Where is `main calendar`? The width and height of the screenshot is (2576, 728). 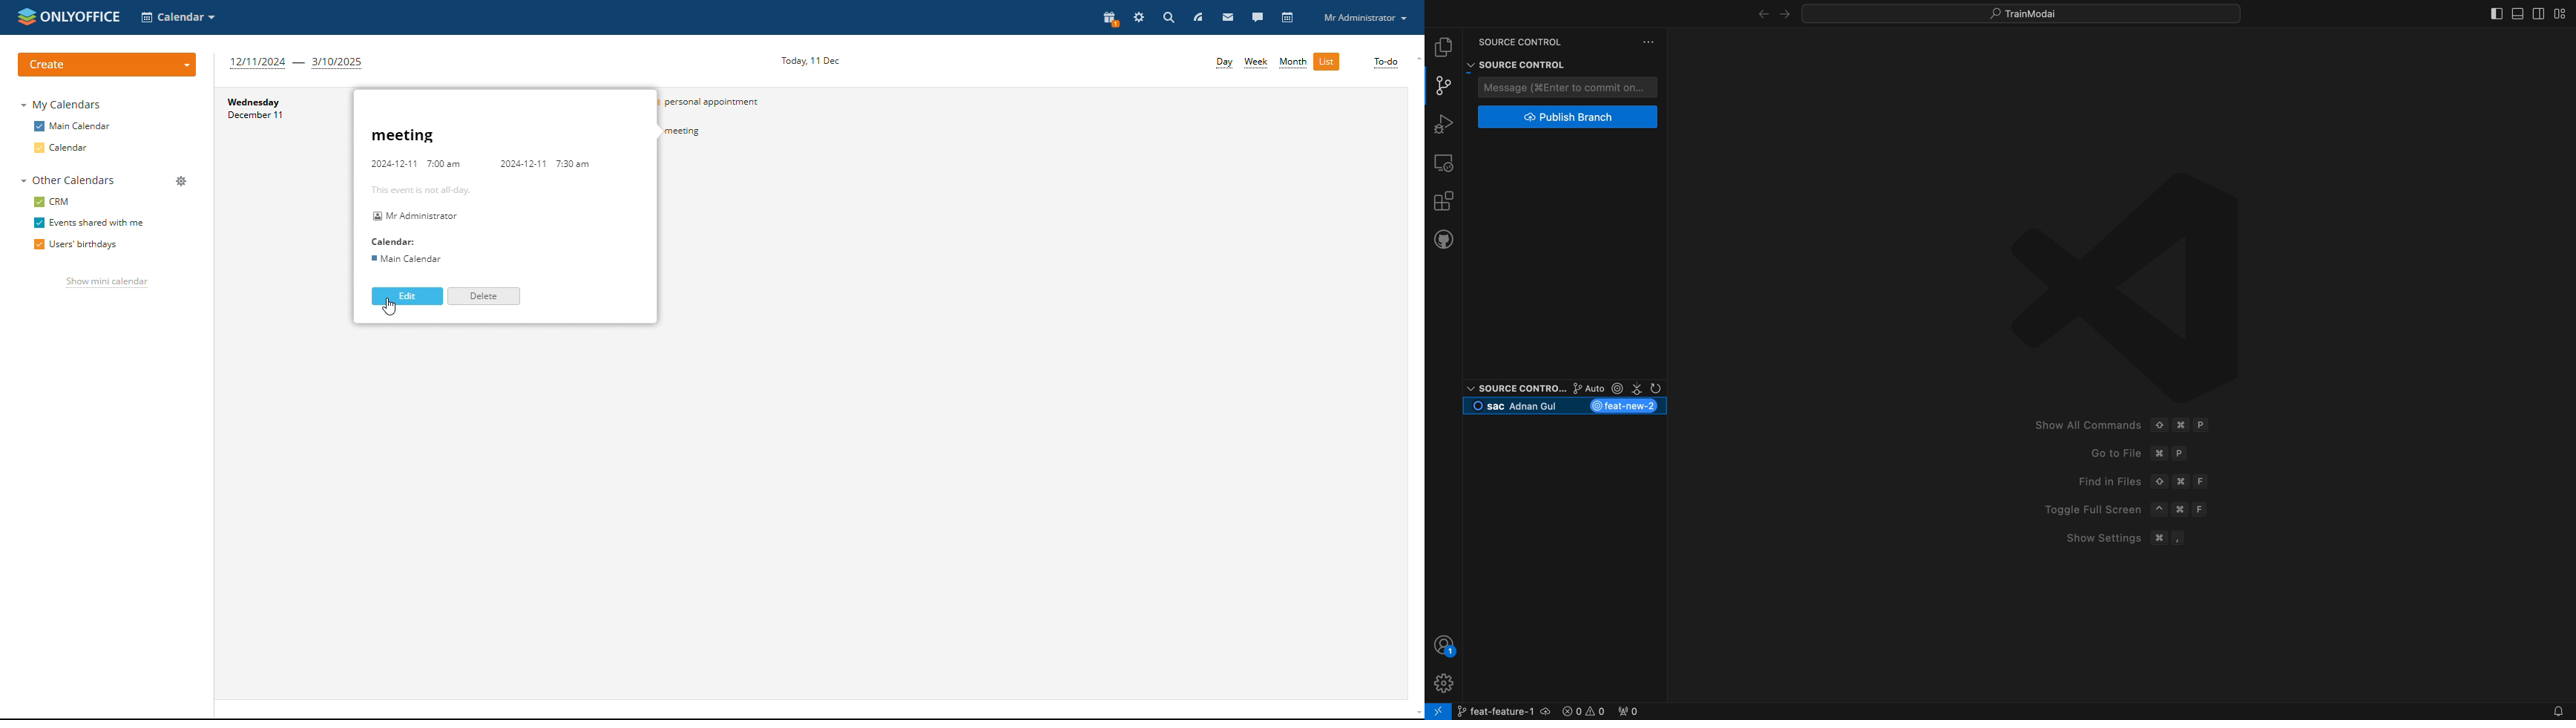 main calendar is located at coordinates (73, 125).